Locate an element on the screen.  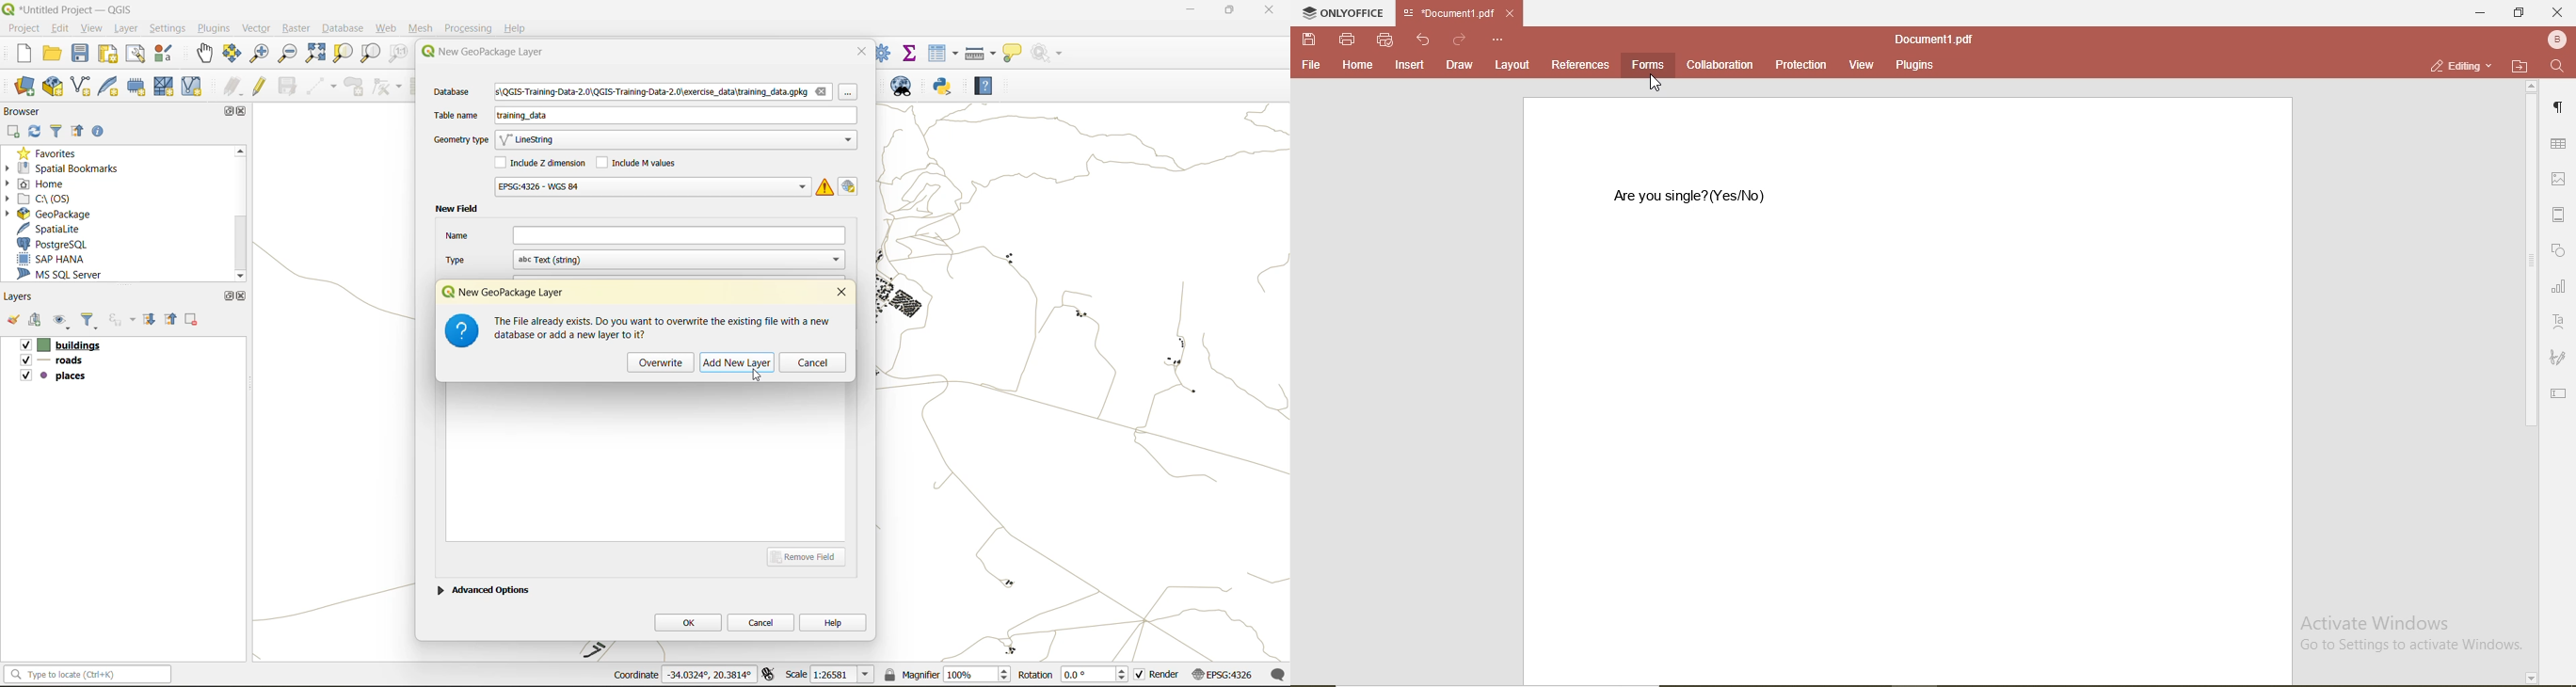
measure line is located at coordinates (982, 53).